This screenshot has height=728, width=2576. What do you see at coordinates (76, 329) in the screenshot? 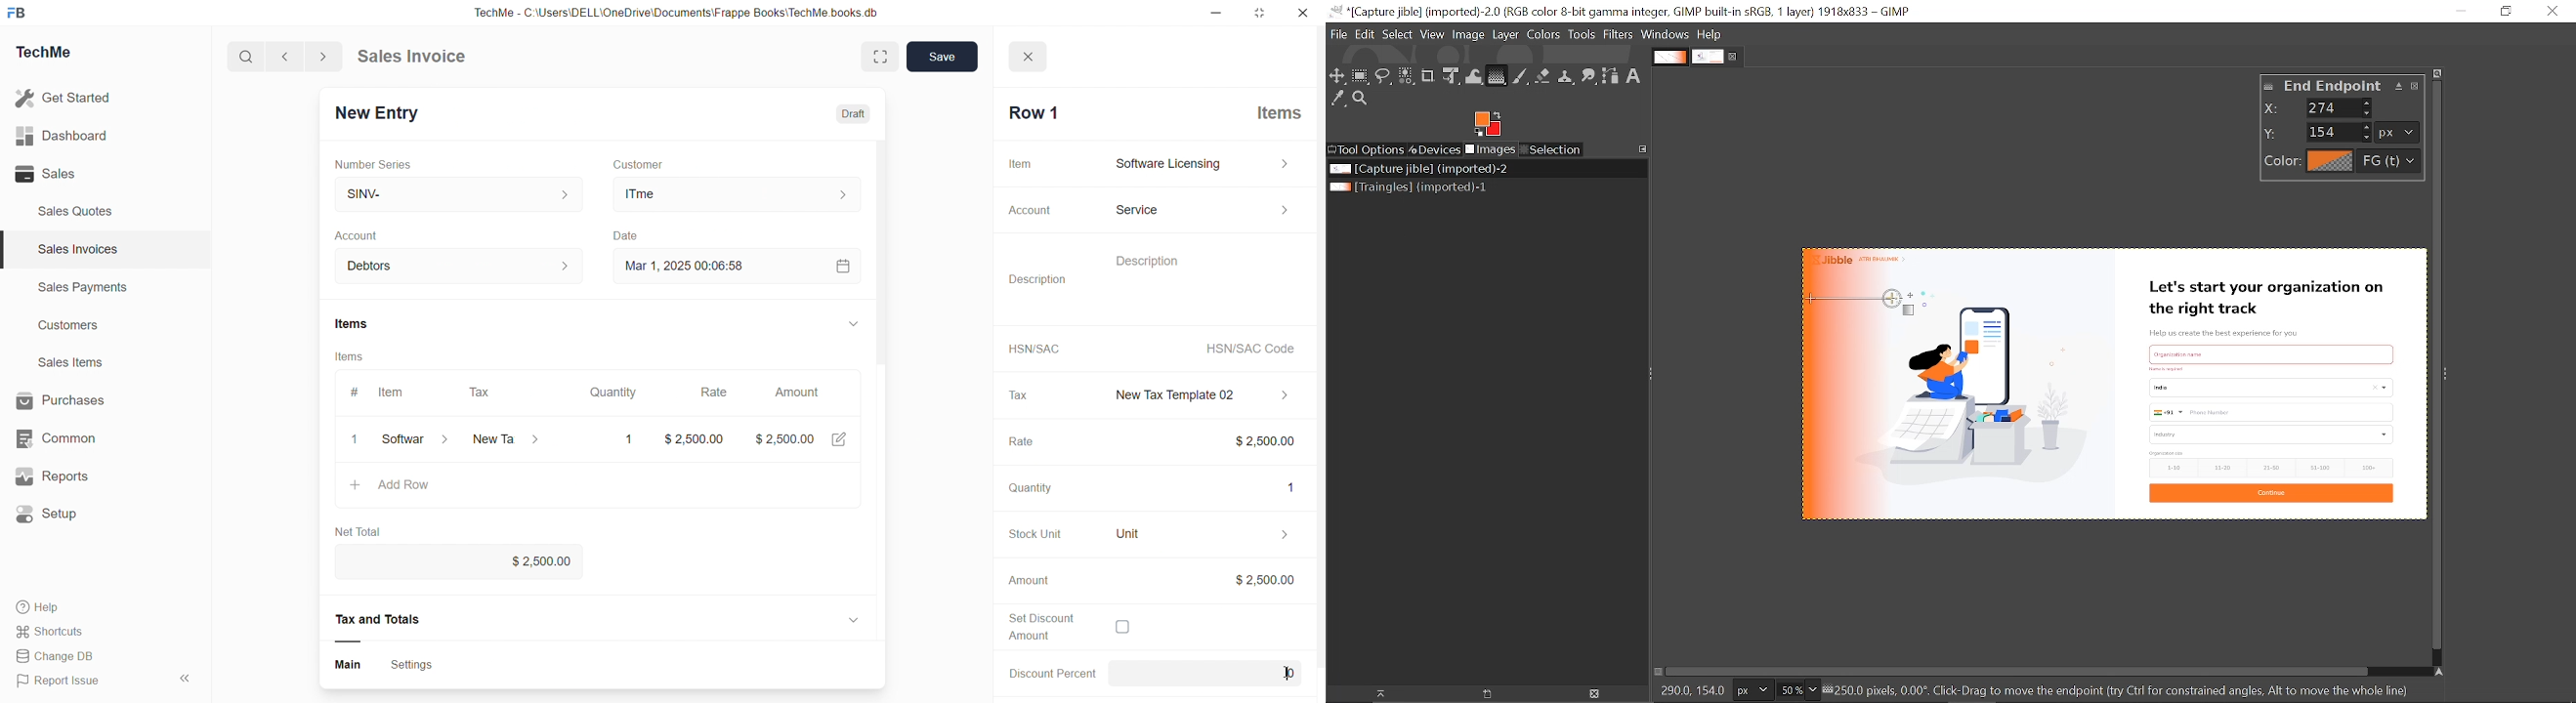
I see `Customers` at bounding box center [76, 329].